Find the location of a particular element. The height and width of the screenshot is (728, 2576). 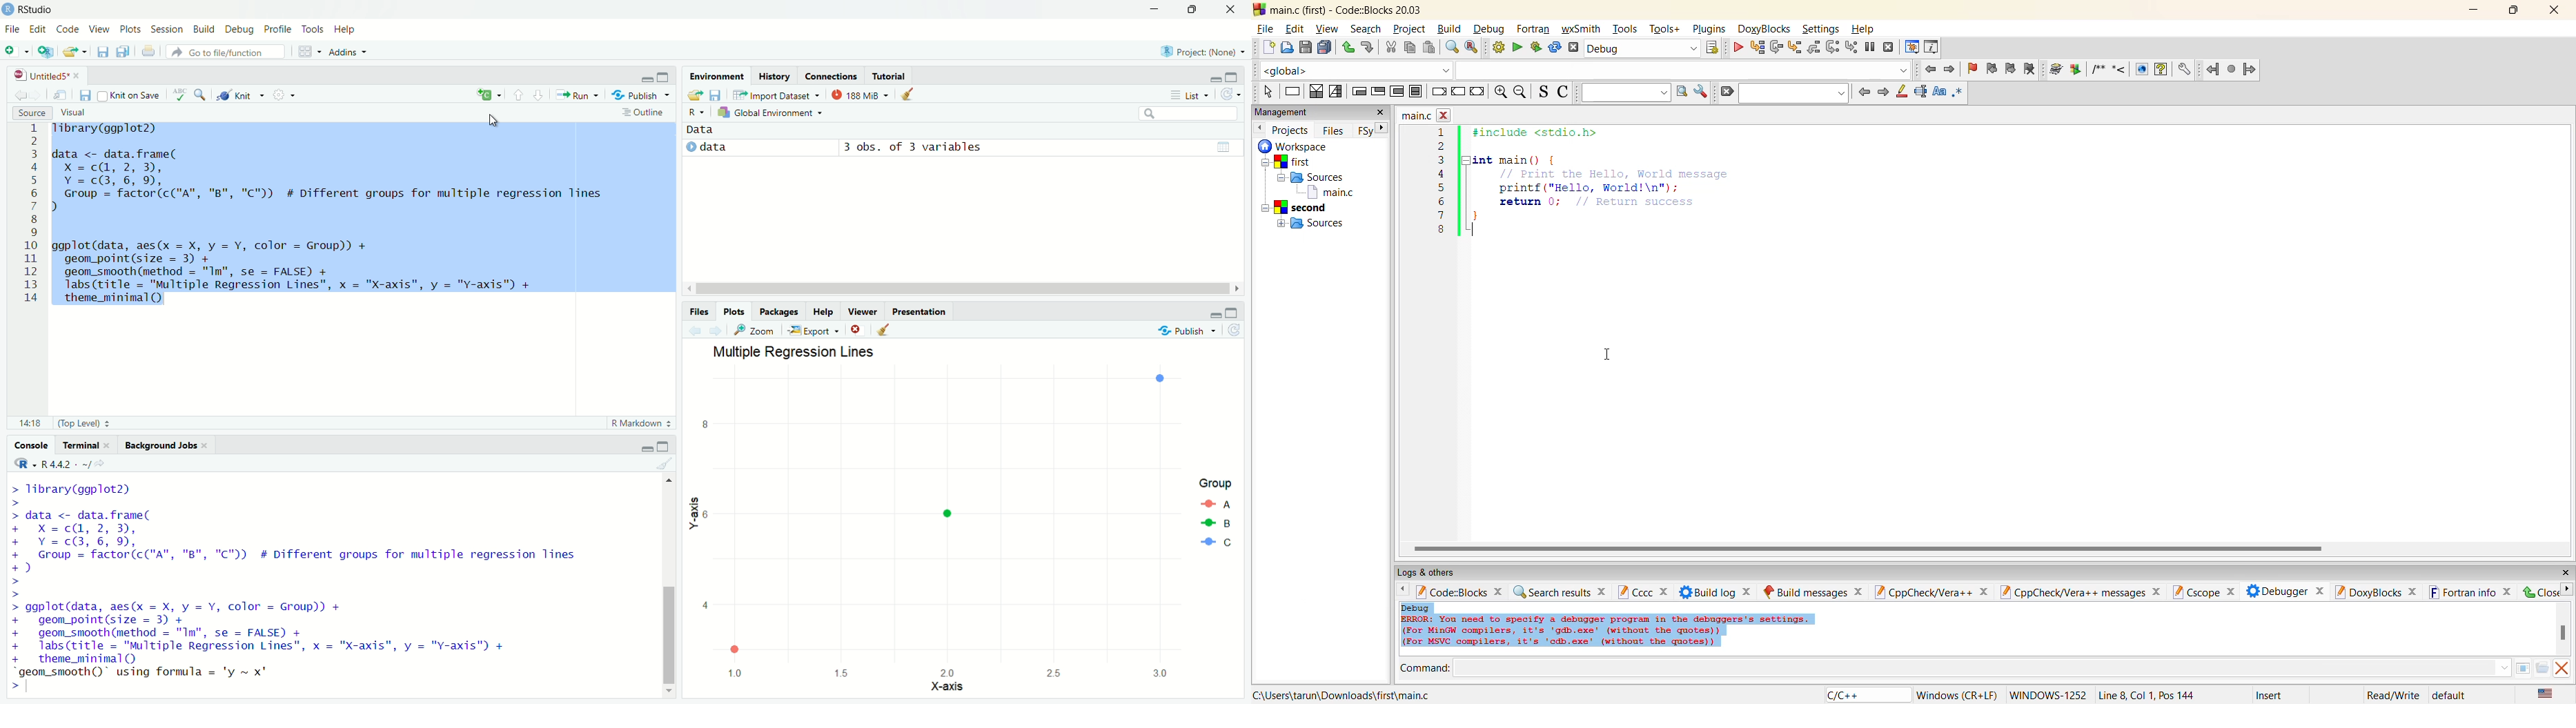

close is located at coordinates (1379, 113).